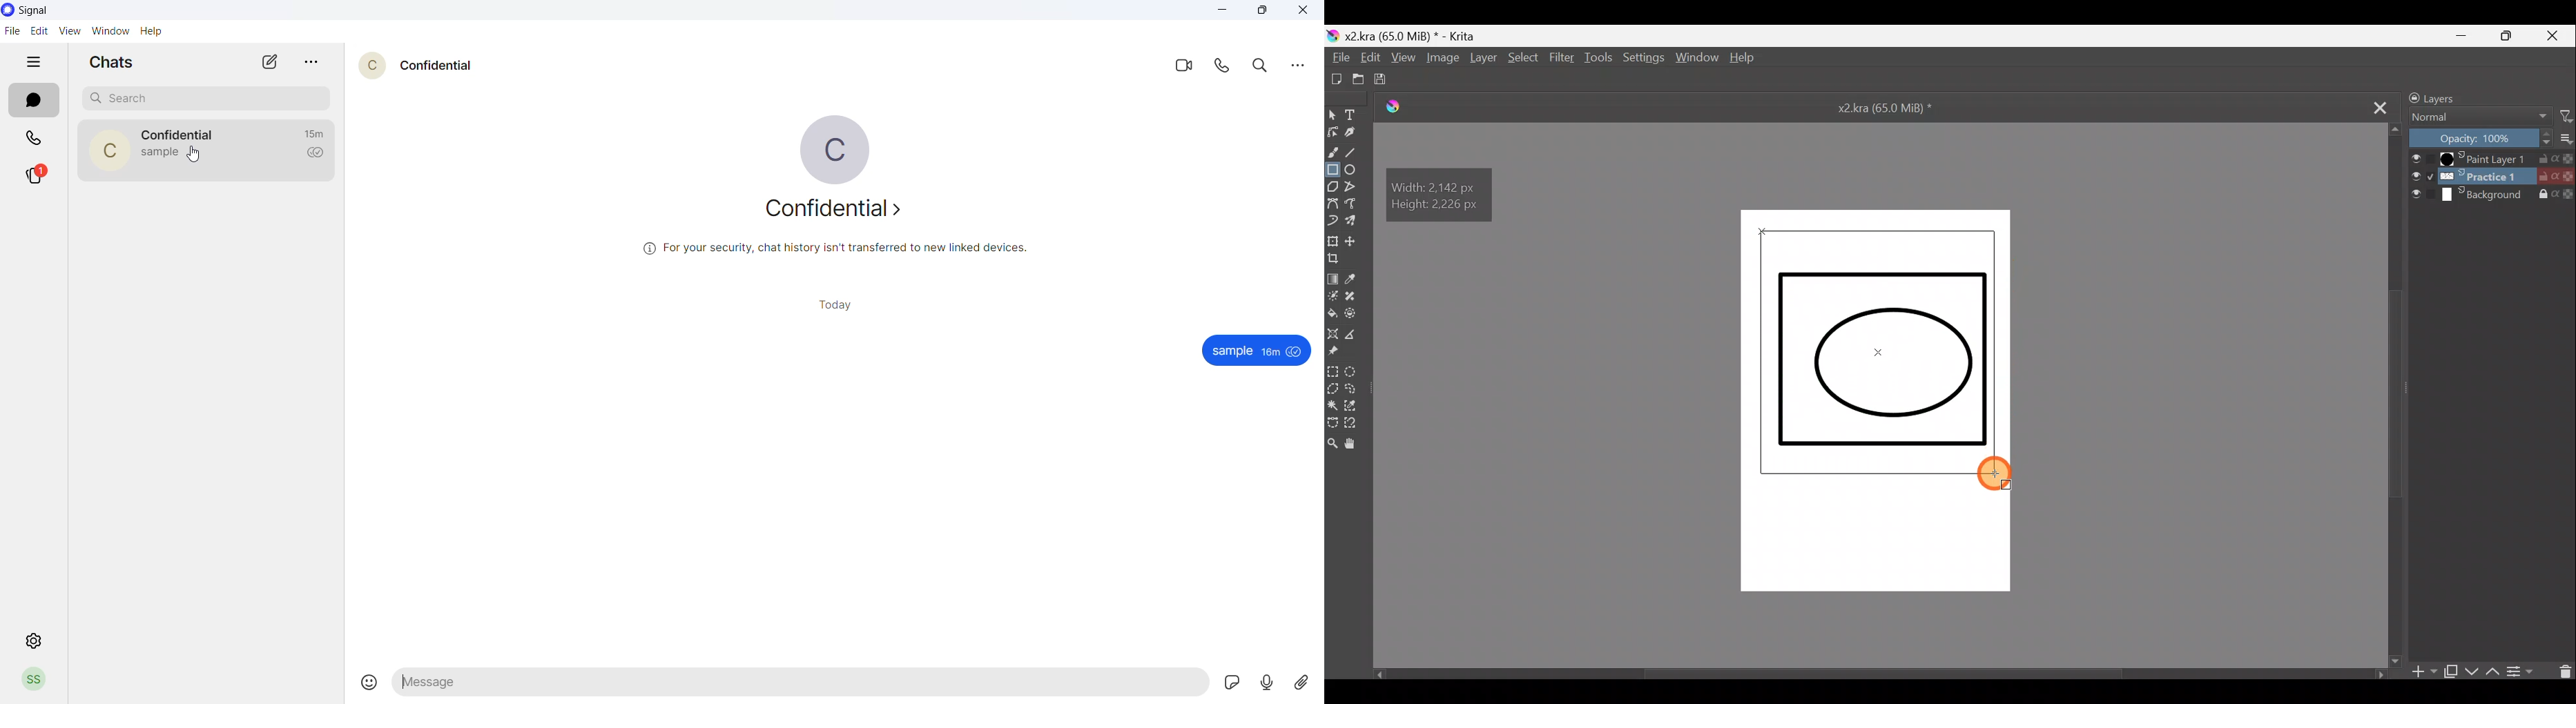  Describe the element at coordinates (1332, 441) in the screenshot. I see `Zoom tool` at that location.